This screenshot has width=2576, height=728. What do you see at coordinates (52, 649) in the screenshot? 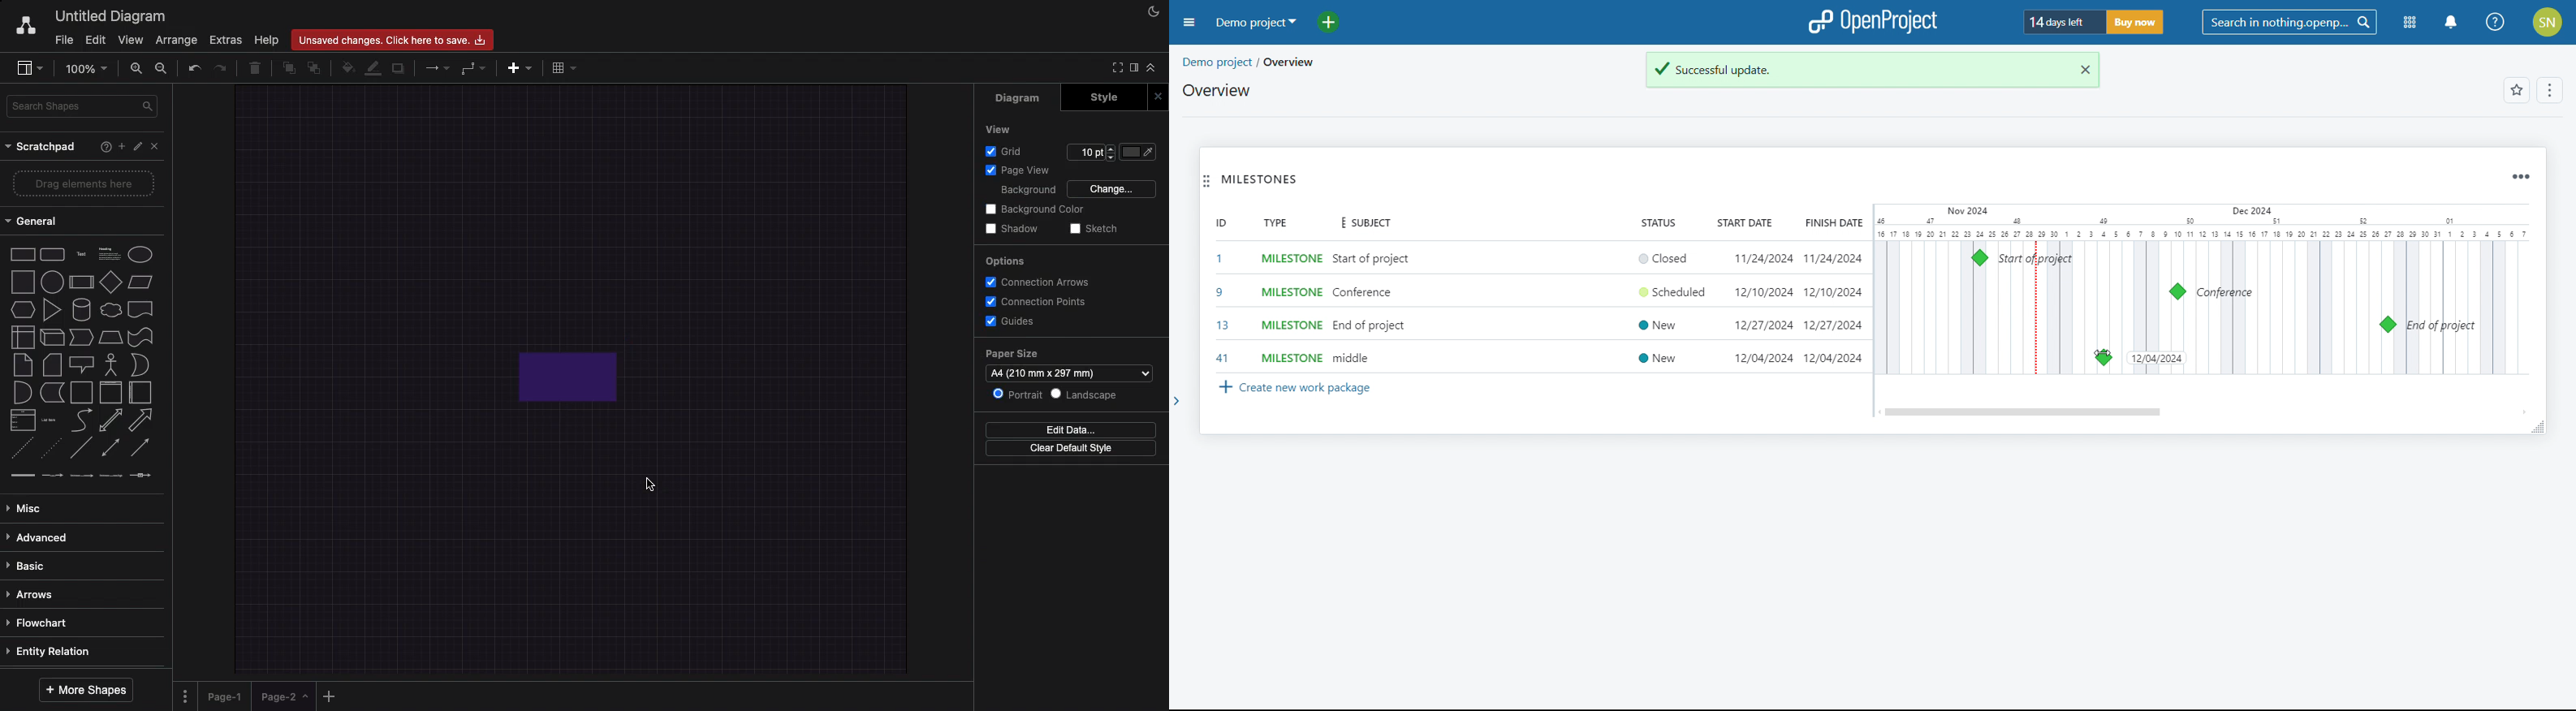
I see `Entity relation` at bounding box center [52, 649].